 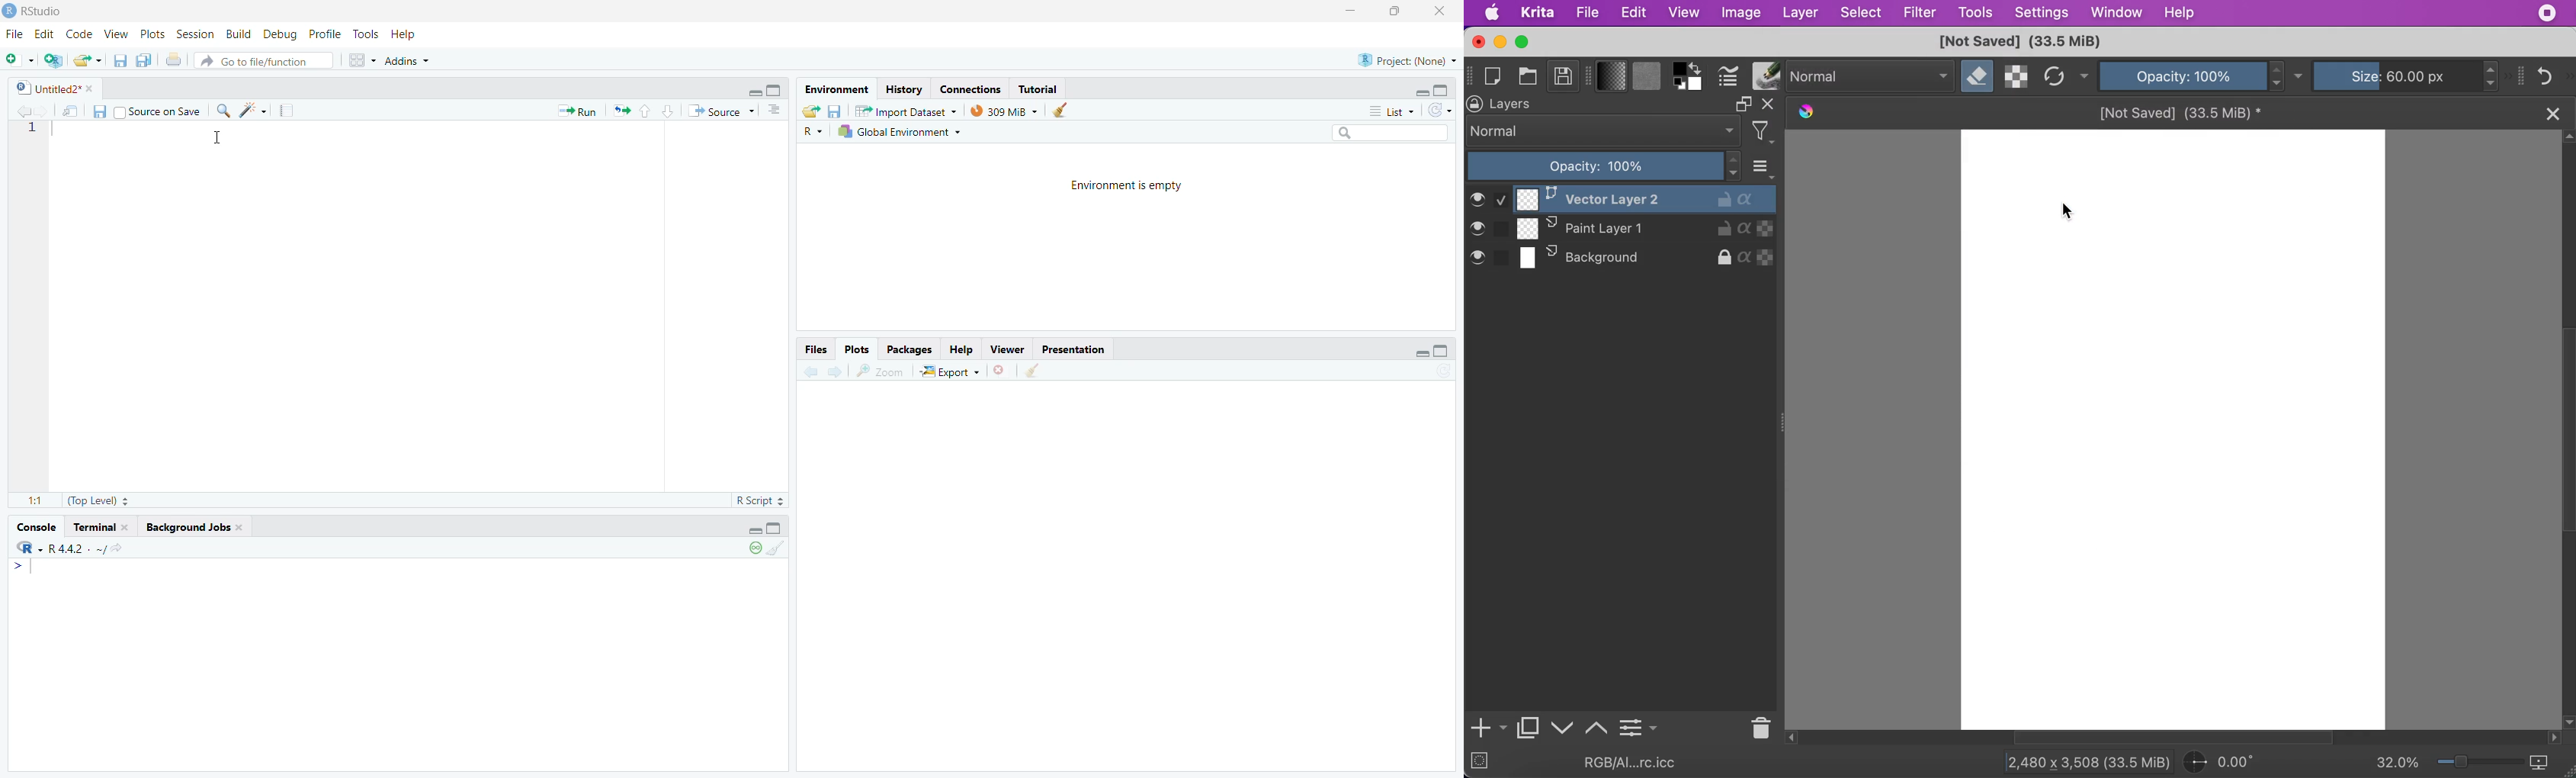 I want to click on View, so click(x=117, y=35).